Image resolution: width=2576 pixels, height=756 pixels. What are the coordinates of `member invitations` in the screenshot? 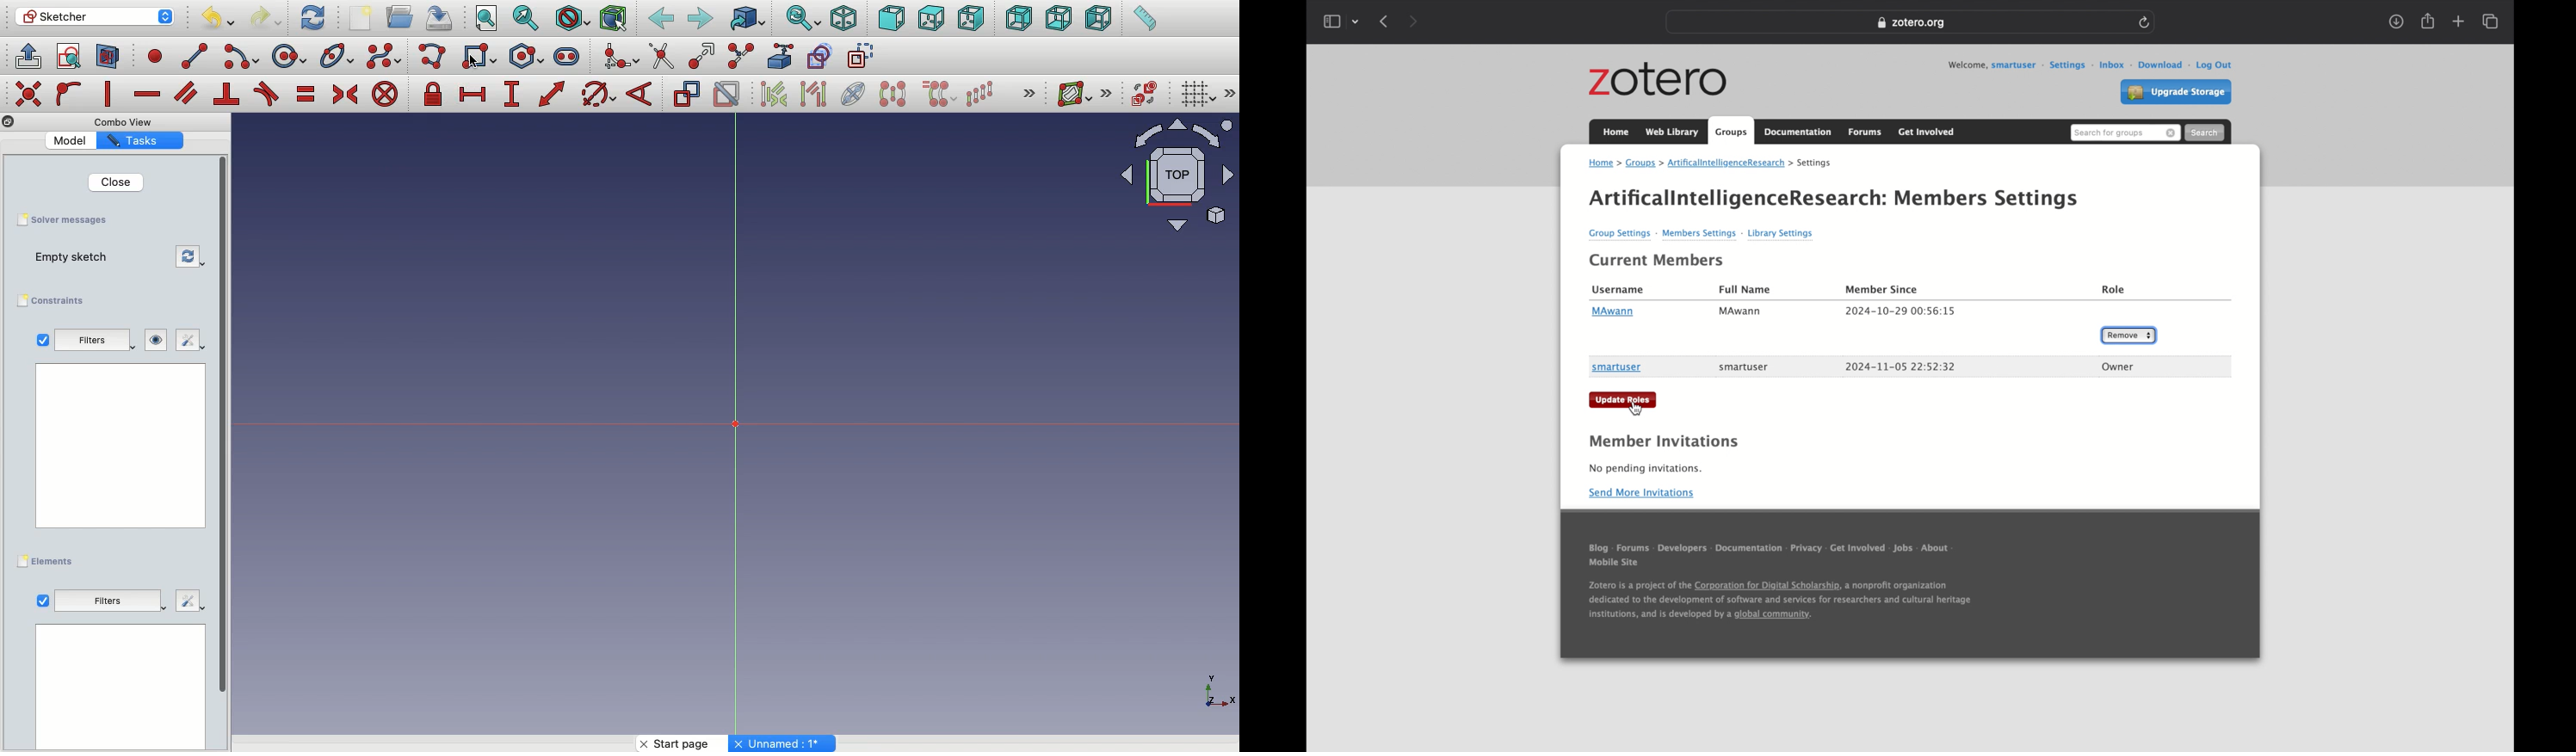 It's located at (1664, 441).